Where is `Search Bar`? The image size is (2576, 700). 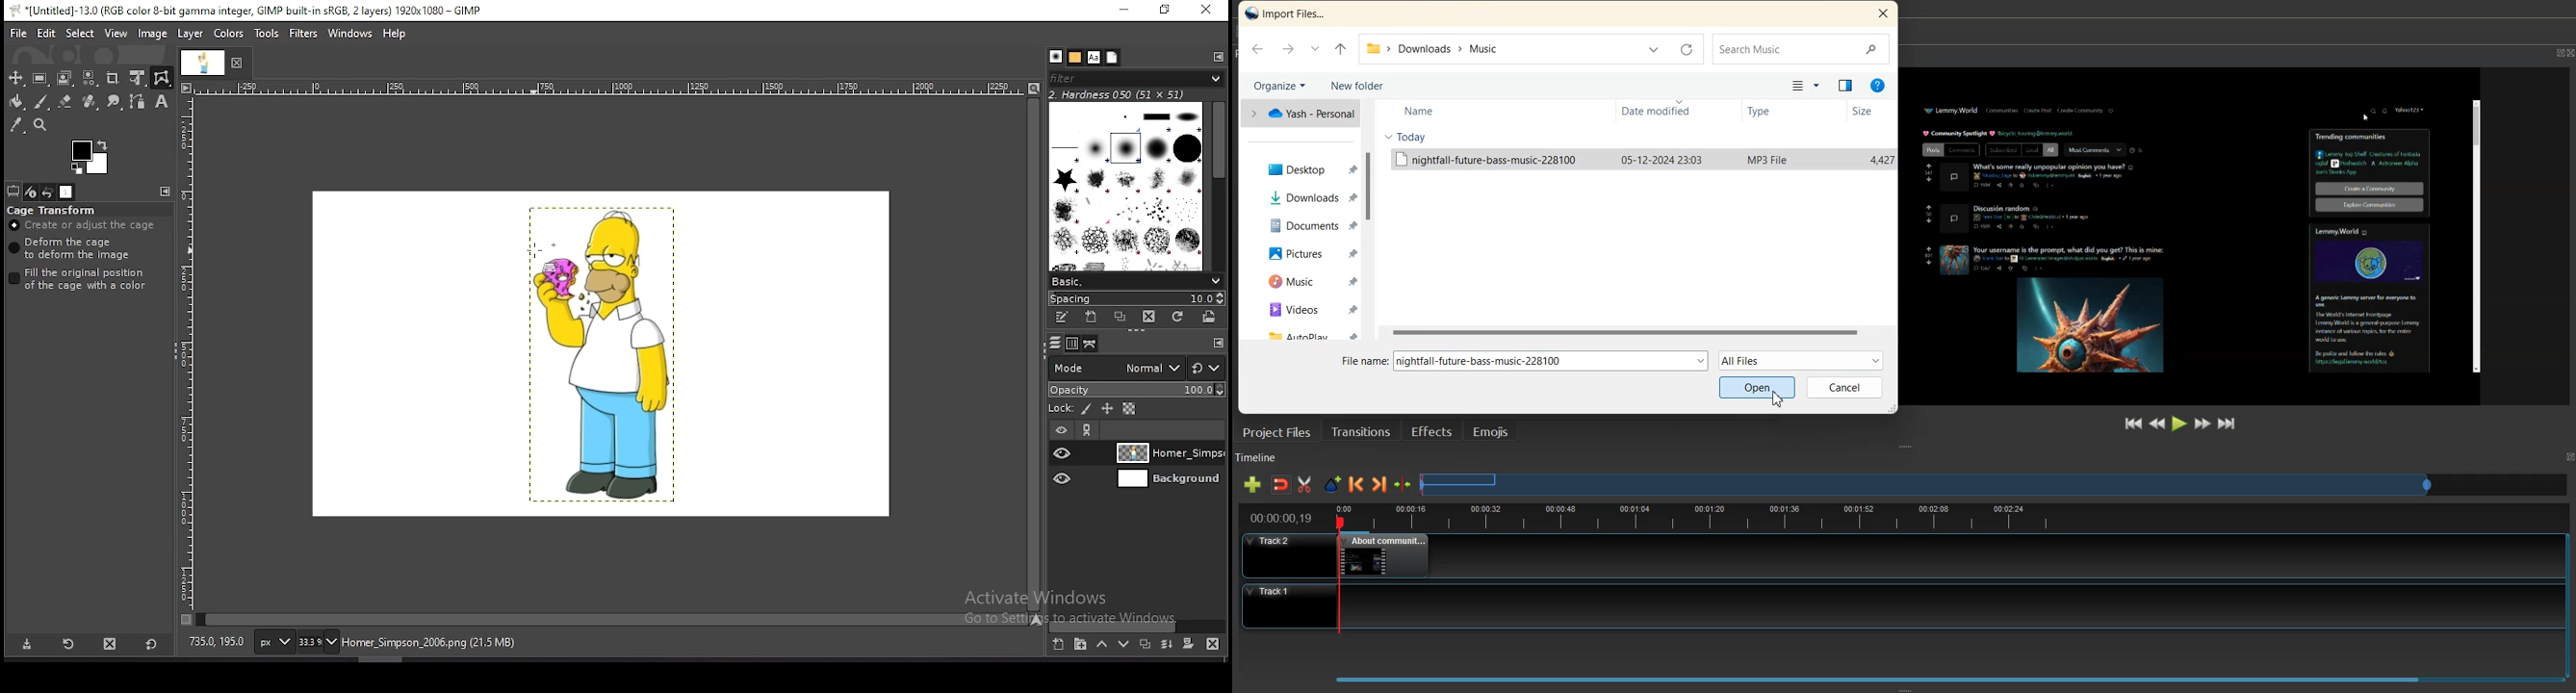
Search Bar is located at coordinates (1803, 49).